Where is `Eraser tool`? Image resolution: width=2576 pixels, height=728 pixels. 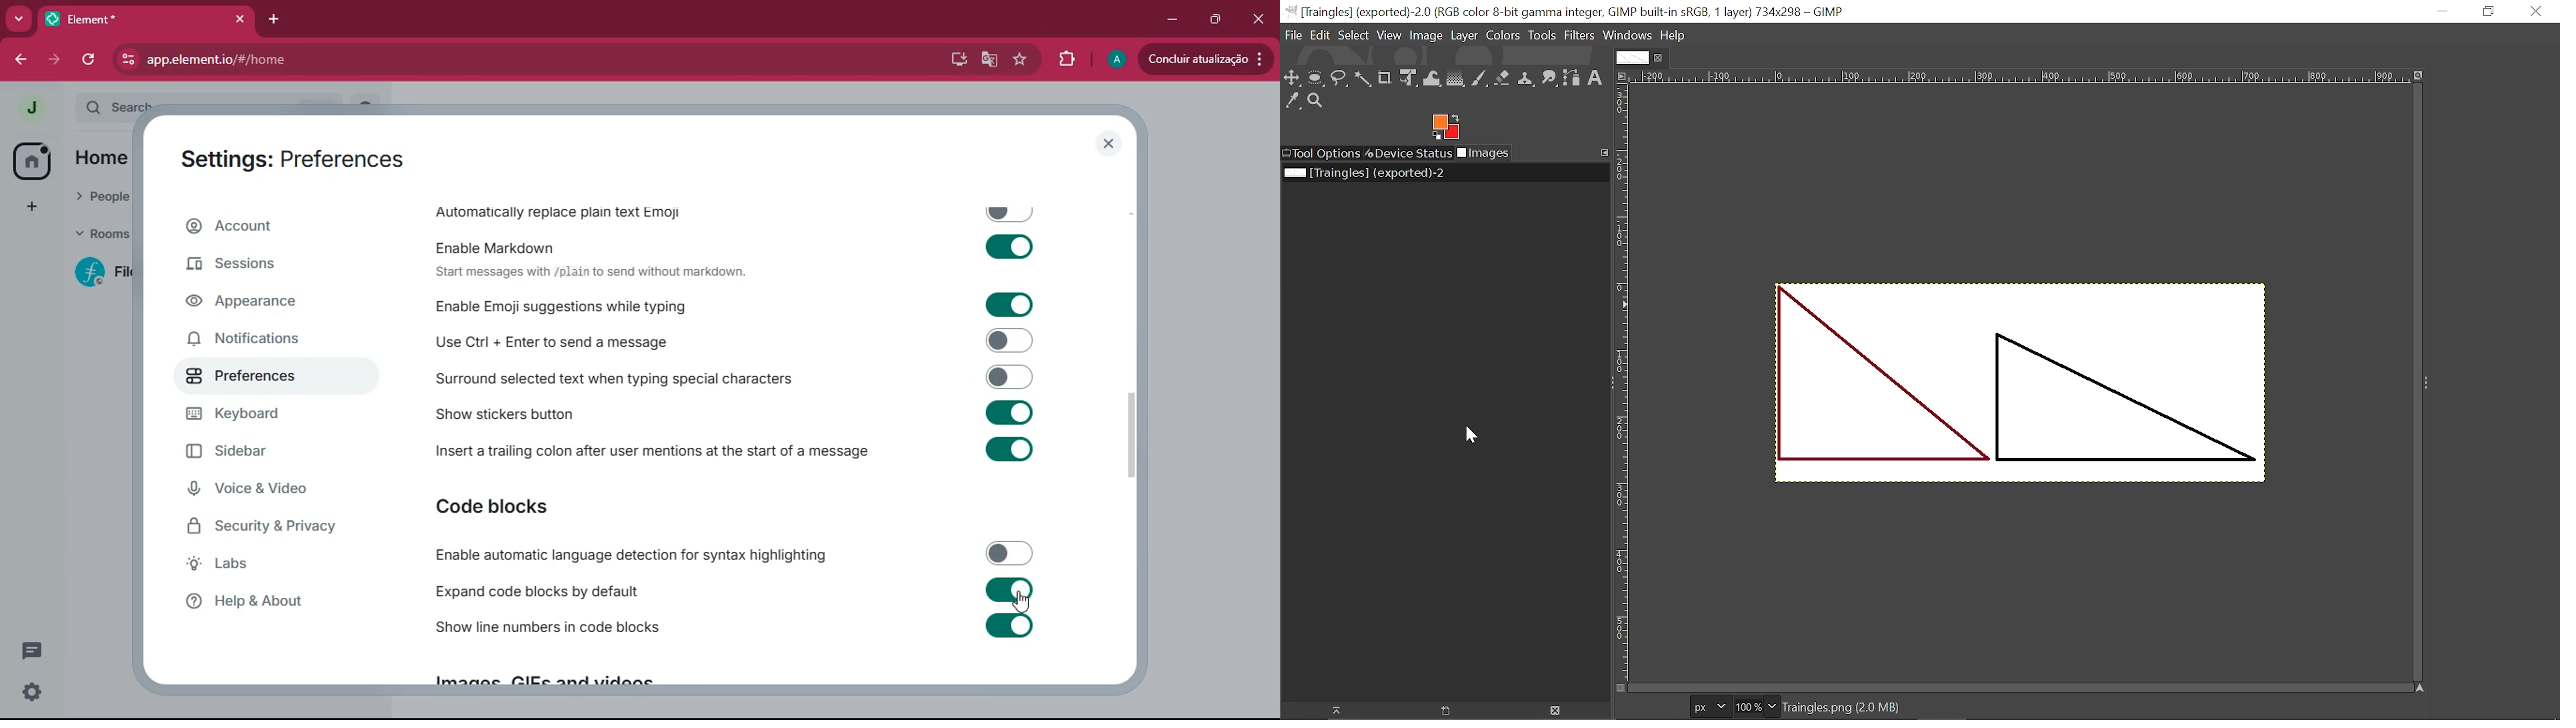
Eraser tool is located at coordinates (1503, 80).